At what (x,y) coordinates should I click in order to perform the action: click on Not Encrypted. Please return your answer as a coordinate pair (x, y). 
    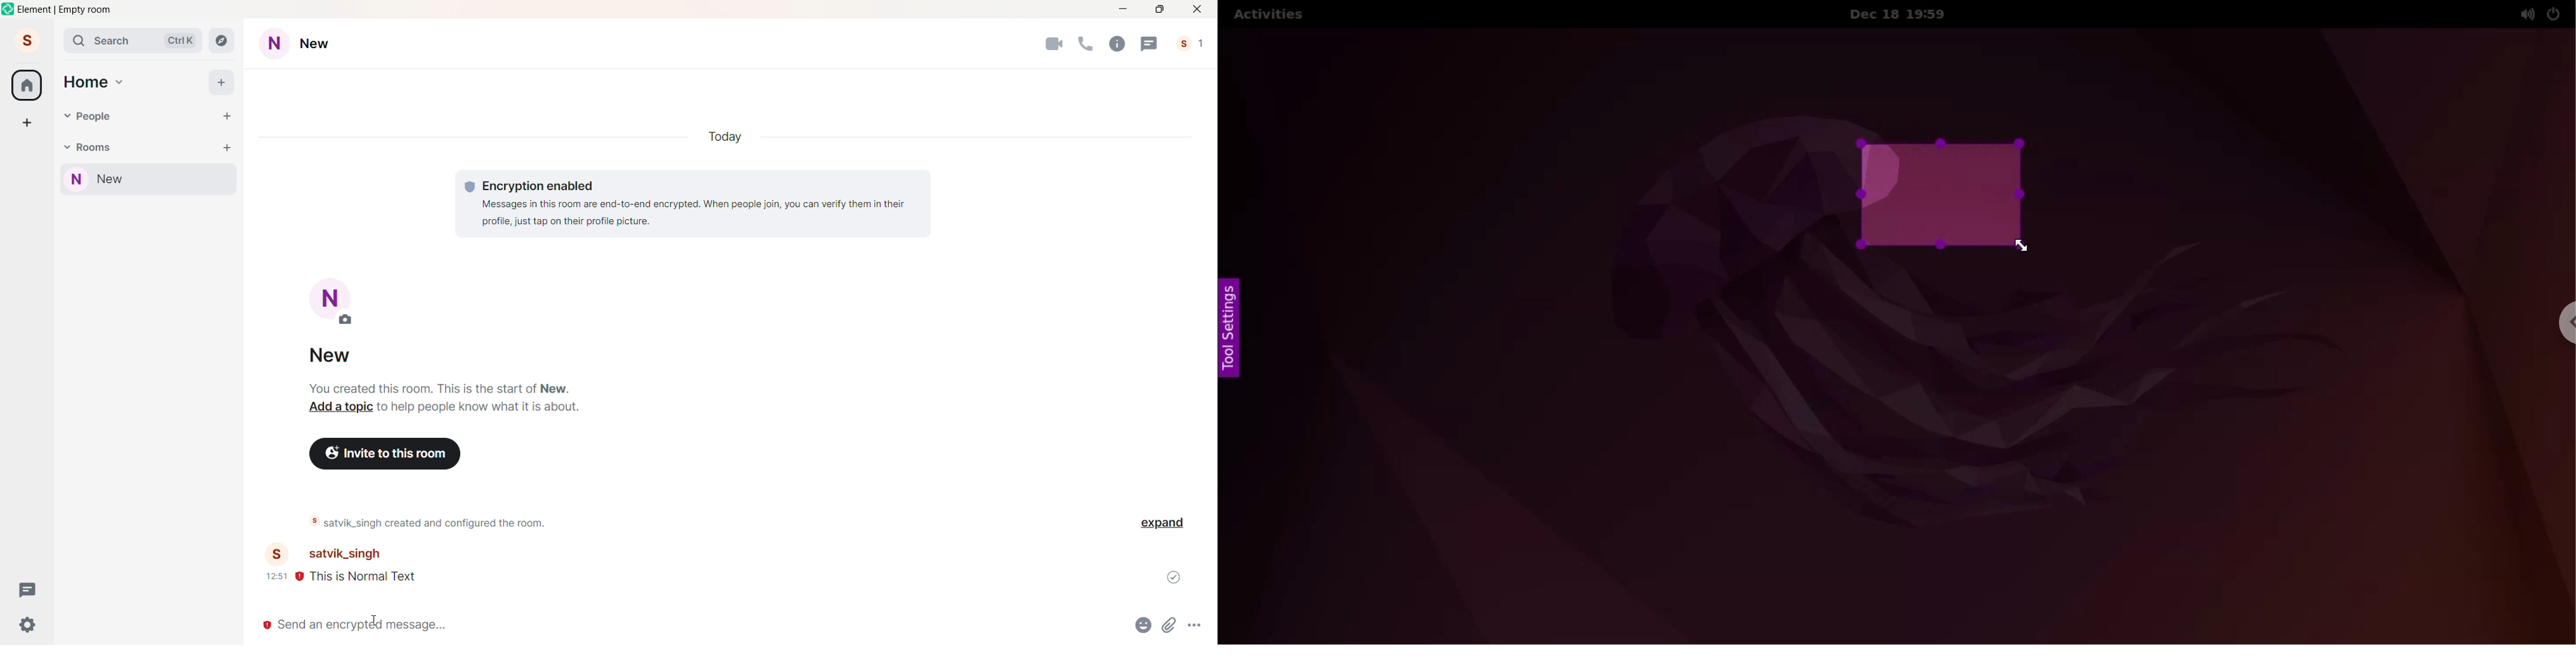
    Looking at the image, I should click on (265, 626).